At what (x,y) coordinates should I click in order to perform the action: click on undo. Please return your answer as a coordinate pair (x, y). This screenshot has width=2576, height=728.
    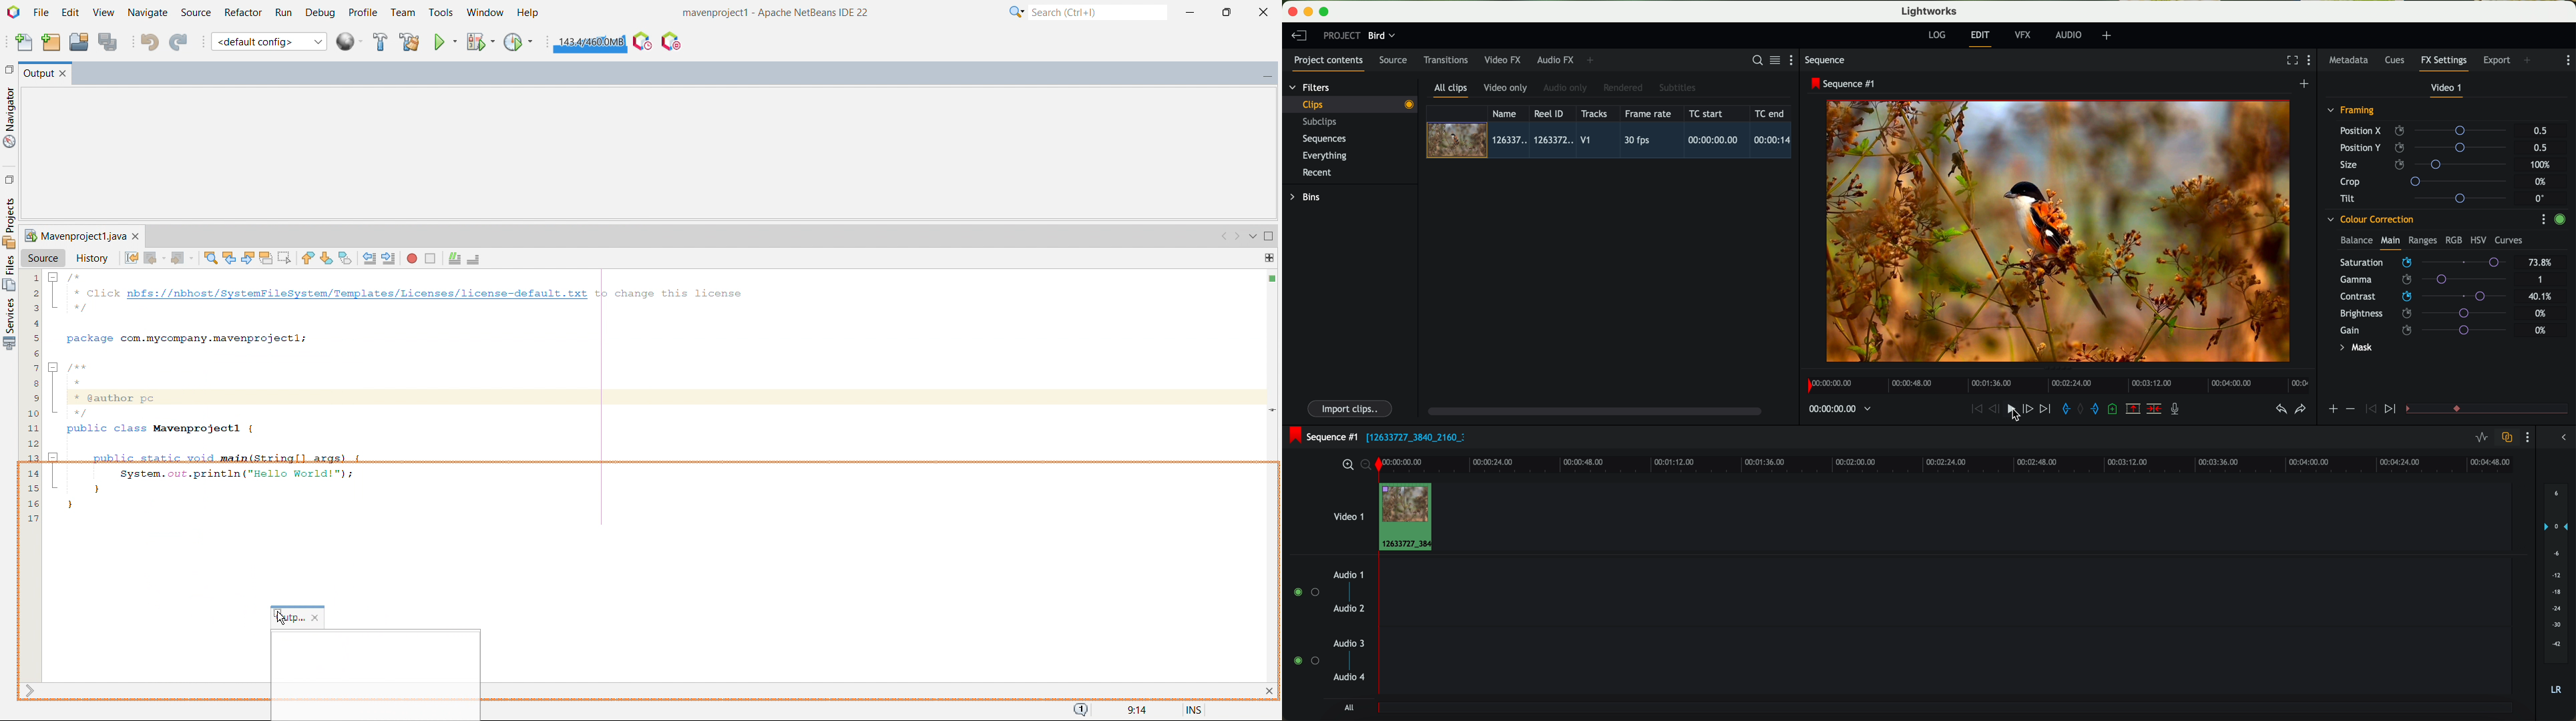
    Looking at the image, I should click on (2280, 410).